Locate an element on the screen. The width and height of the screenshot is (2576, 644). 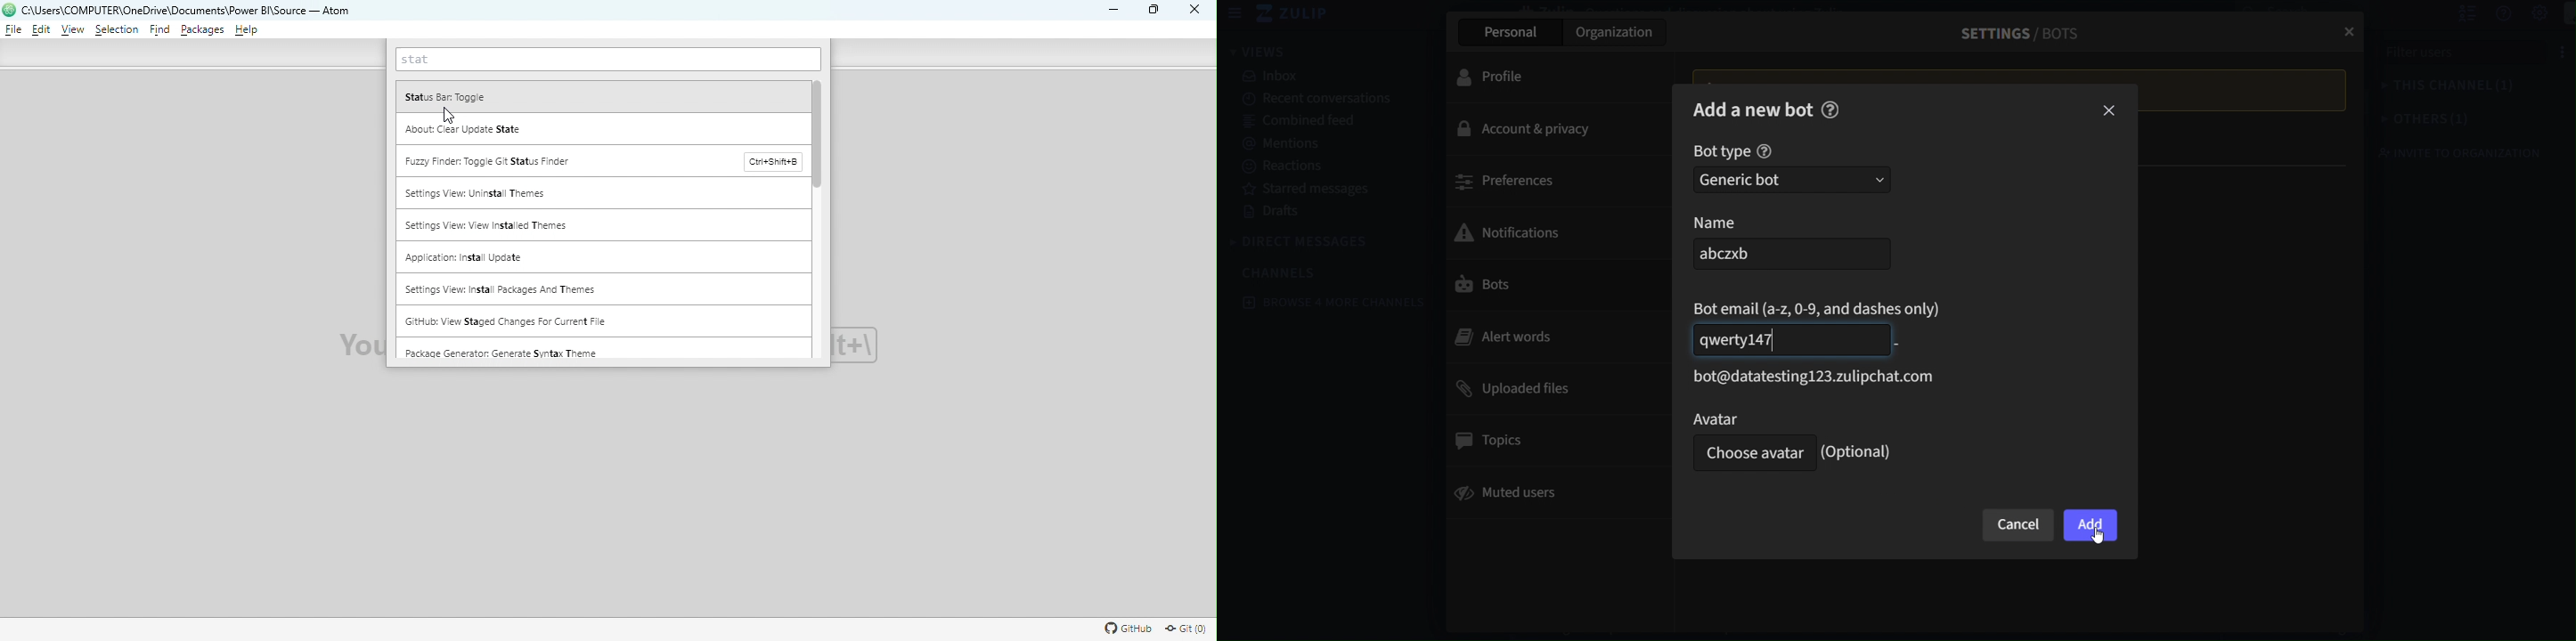
name is located at coordinates (1733, 222).